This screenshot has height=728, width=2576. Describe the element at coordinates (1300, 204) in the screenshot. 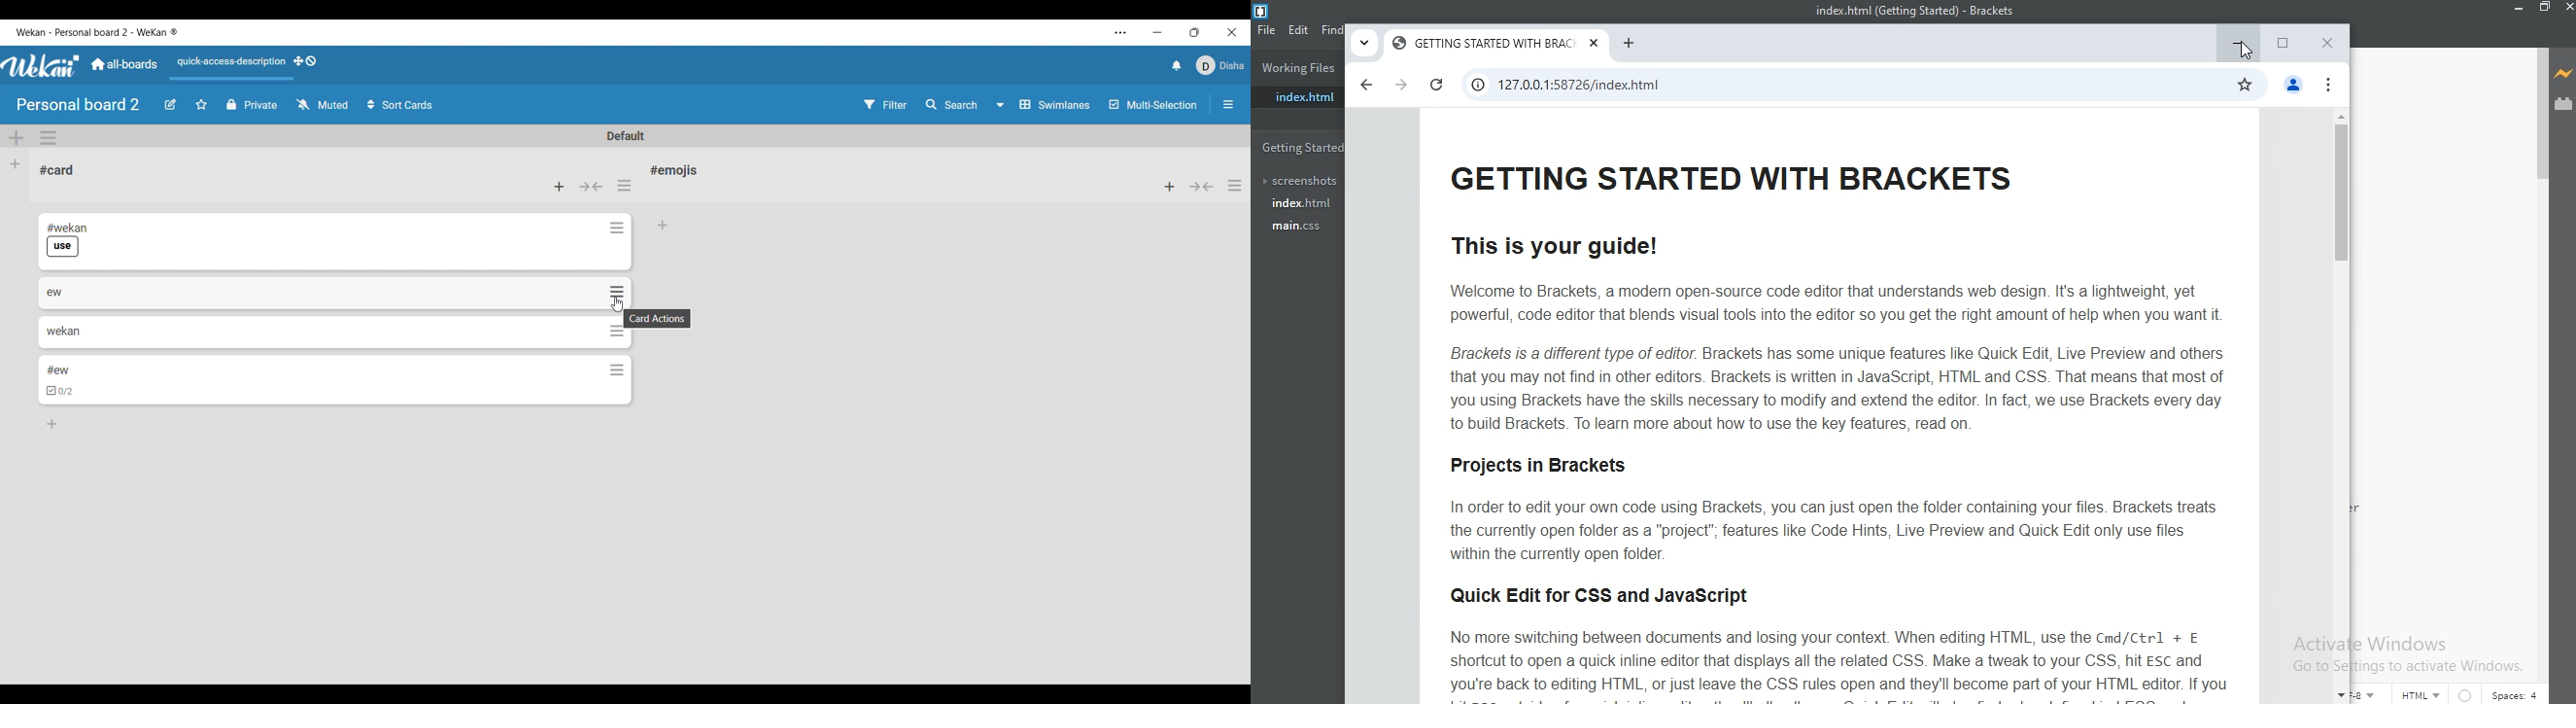

I see `Index.html` at that location.